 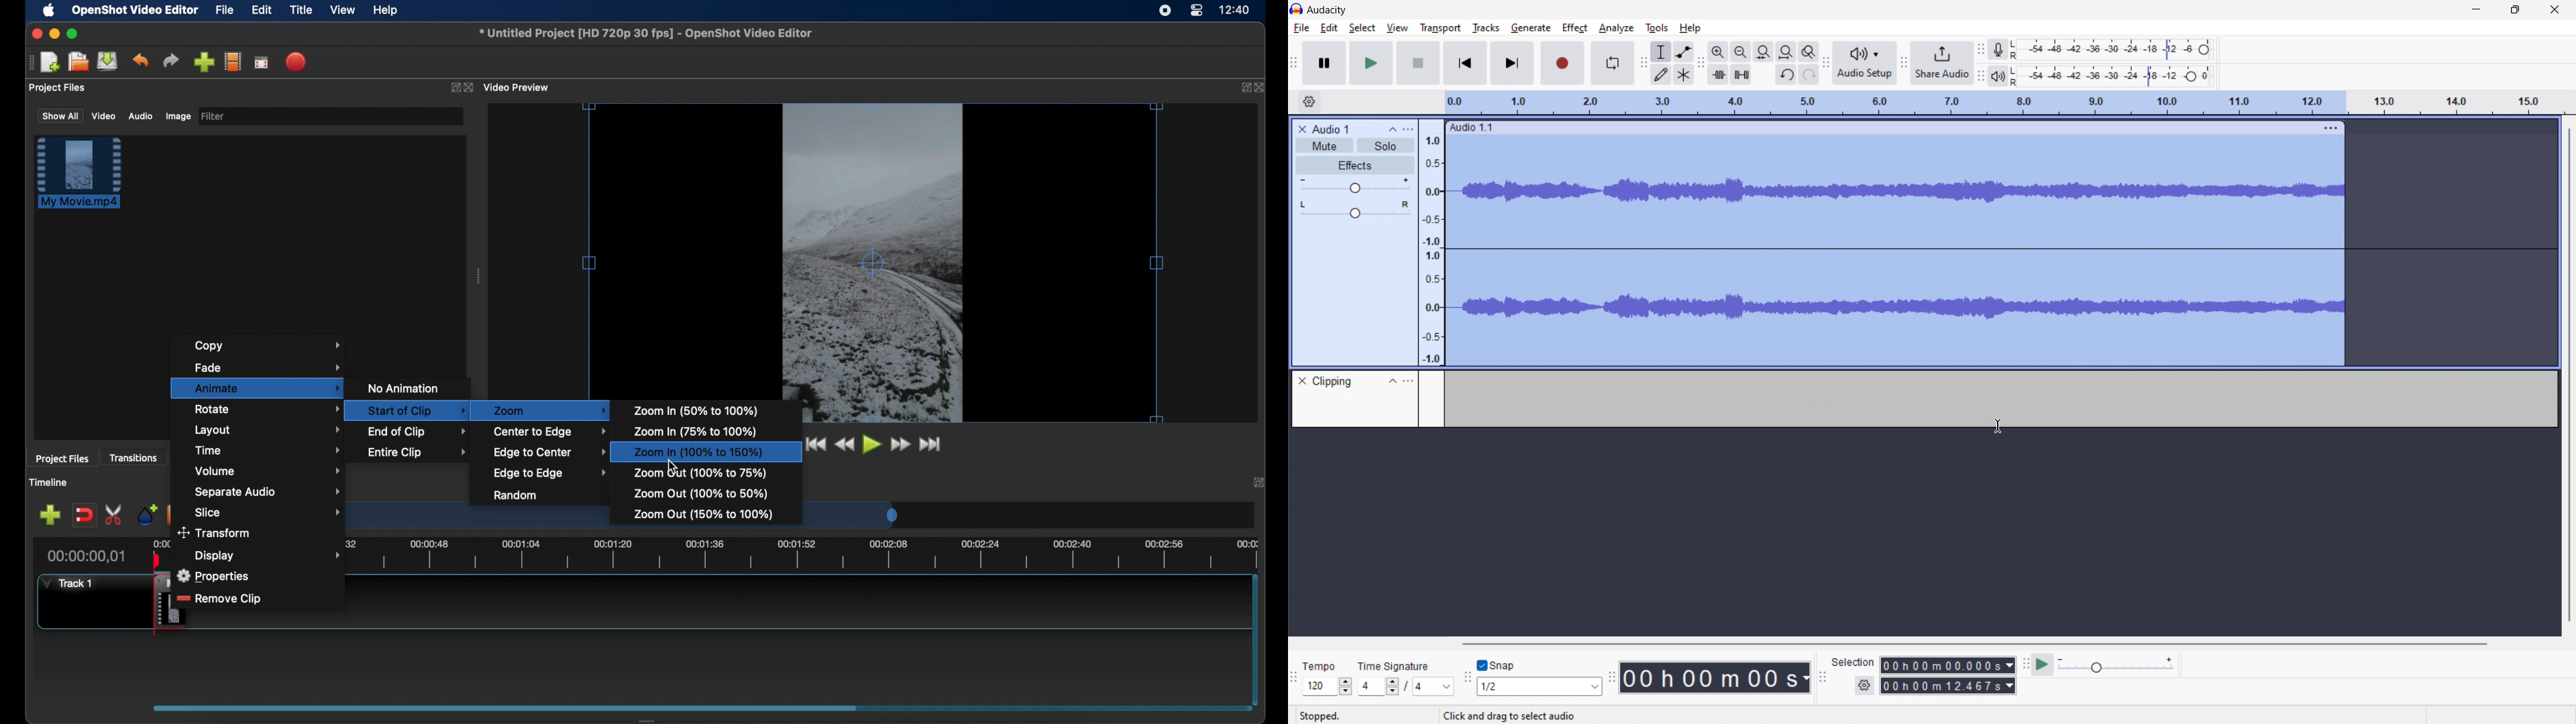 I want to click on file highlighted, so click(x=79, y=172).